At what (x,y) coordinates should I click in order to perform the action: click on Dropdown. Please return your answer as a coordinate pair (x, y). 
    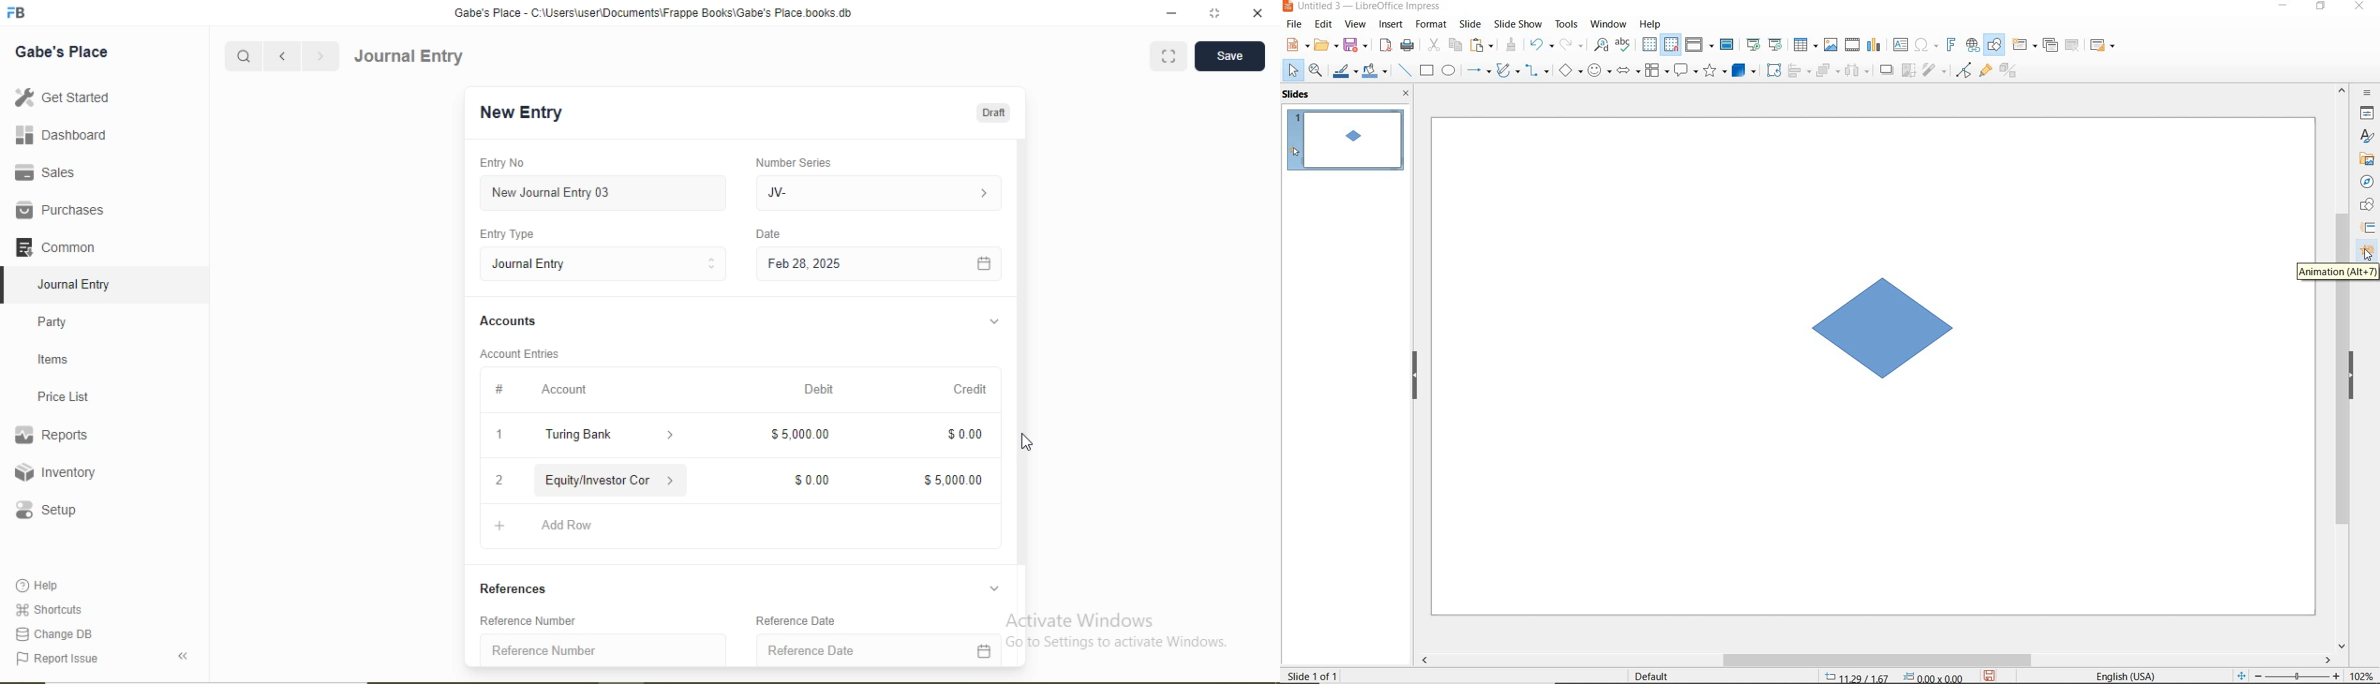
    Looking at the image, I should click on (672, 436).